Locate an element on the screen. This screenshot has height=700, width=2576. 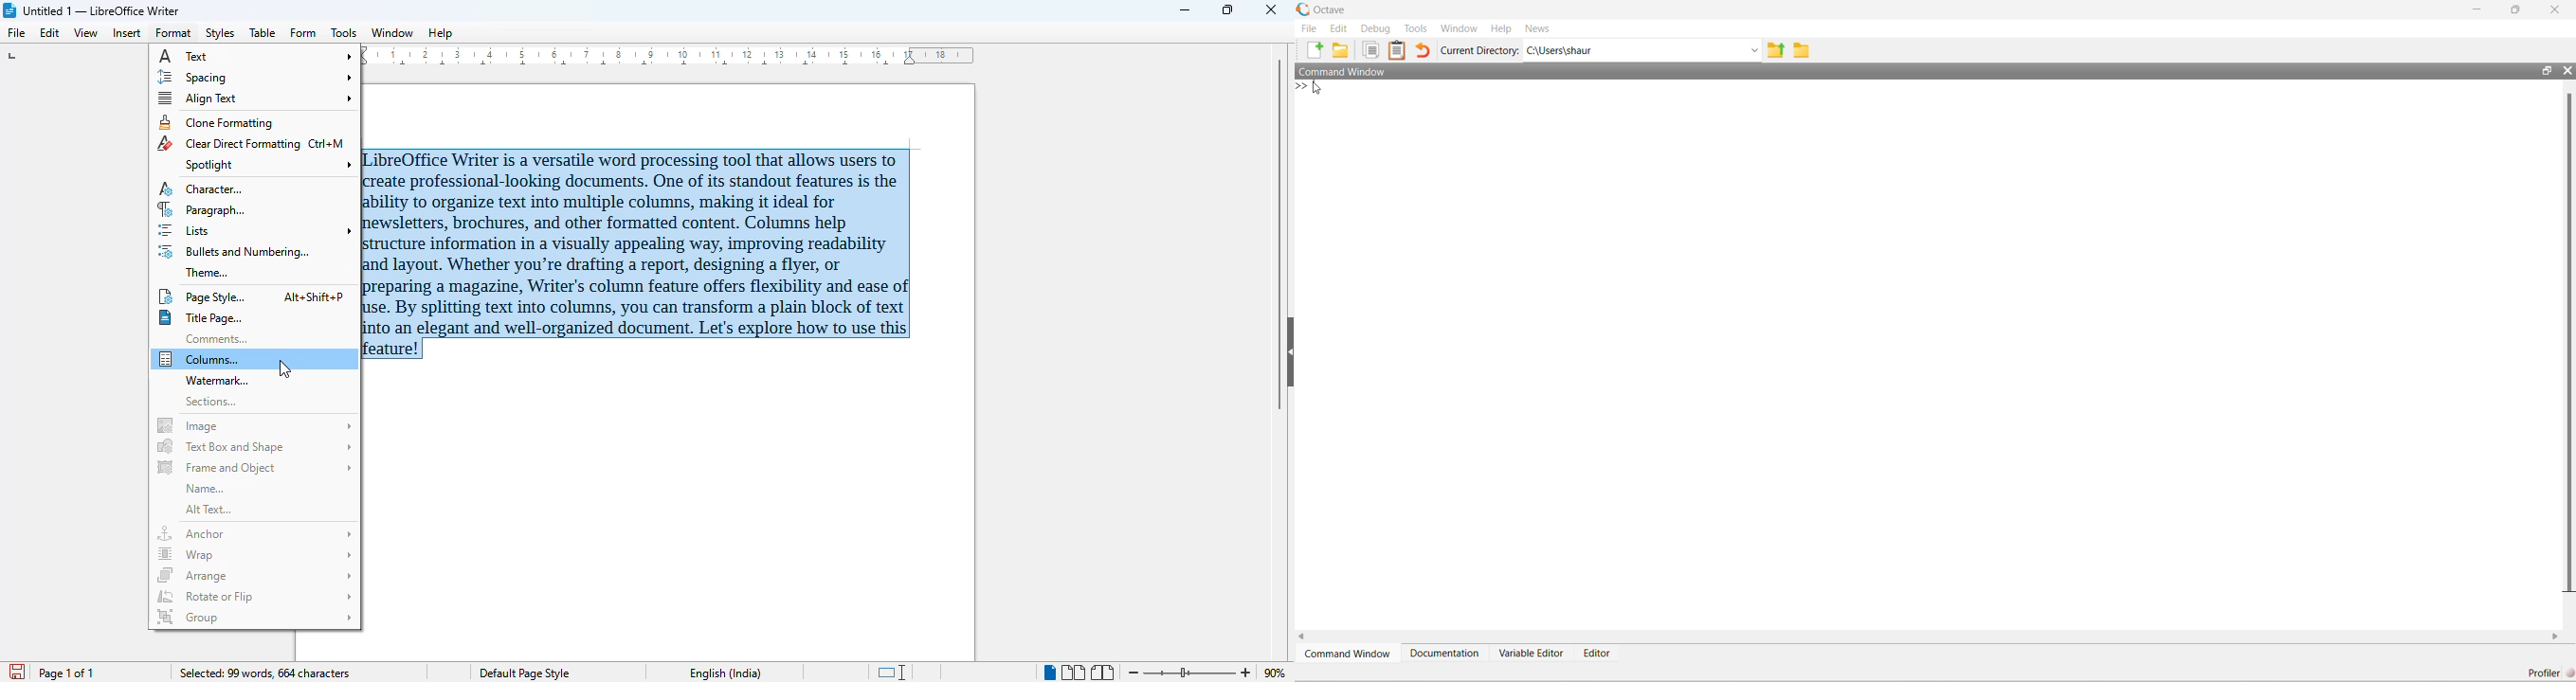
Untitled 1 -- LibreOffice Writer is located at coordinates (104, 9).